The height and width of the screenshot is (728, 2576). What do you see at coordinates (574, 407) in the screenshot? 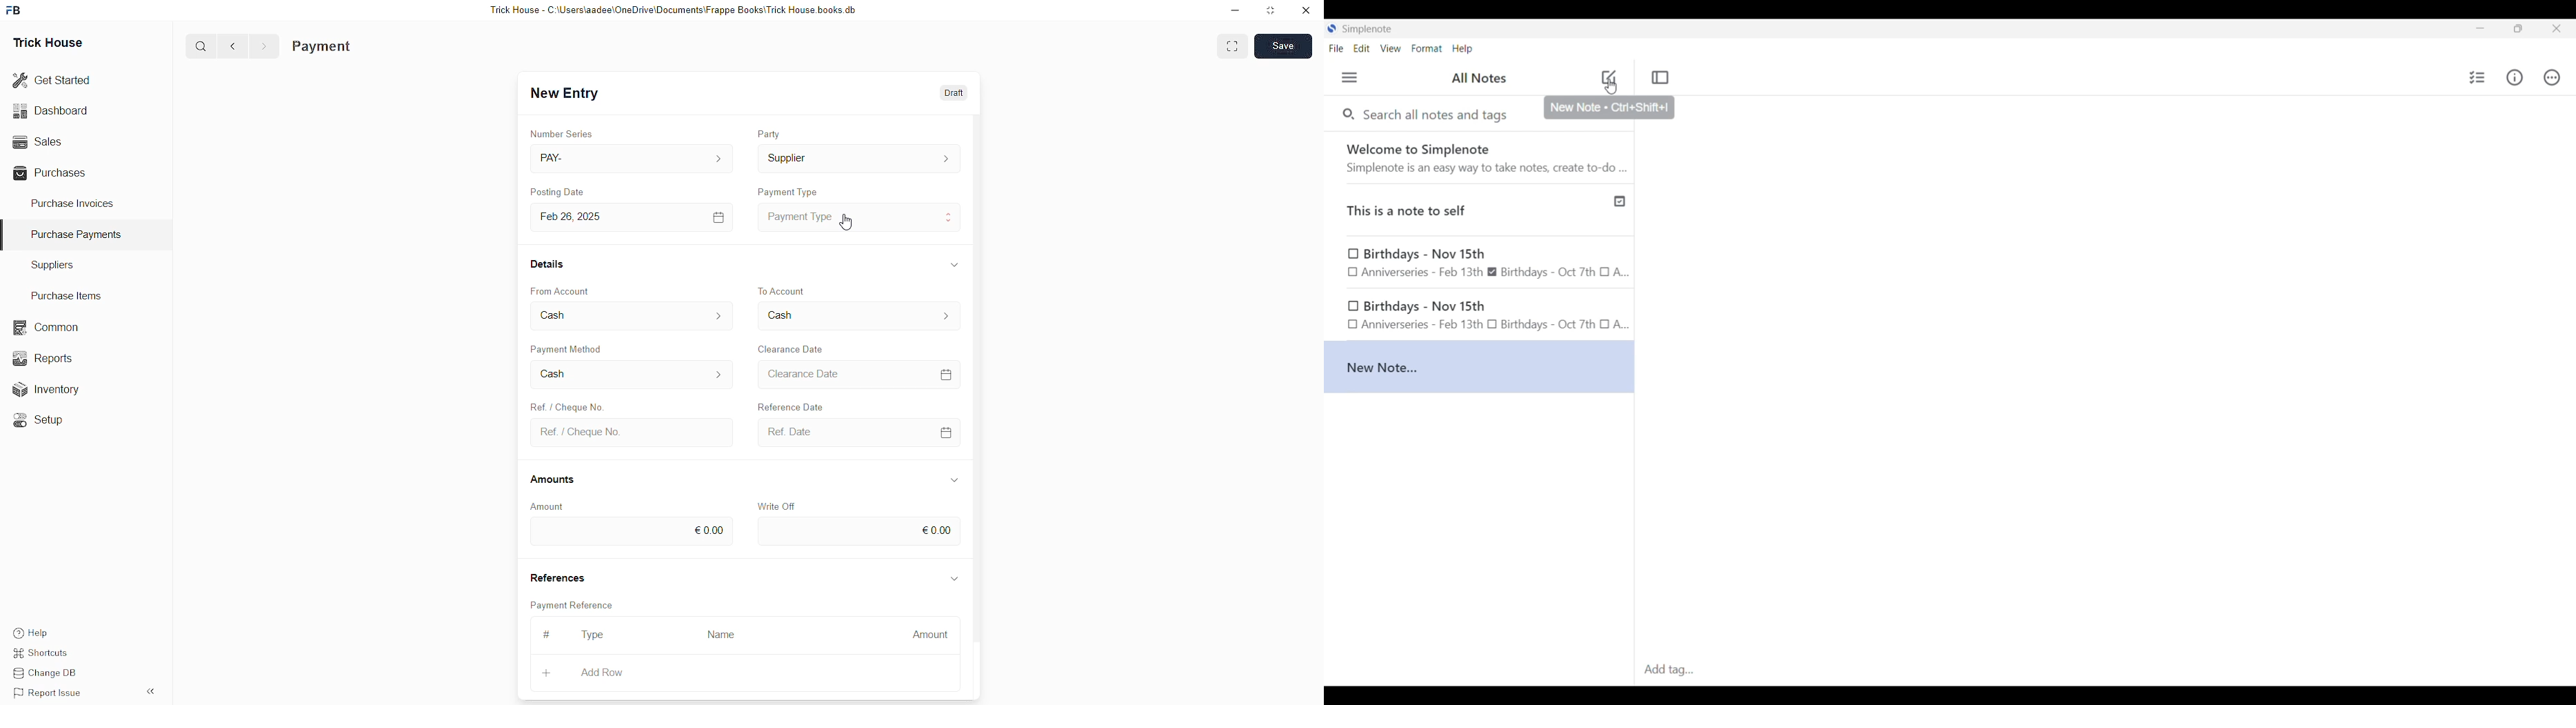
I see `Ref. / Cheque No.` at bounding box center [574, 407].